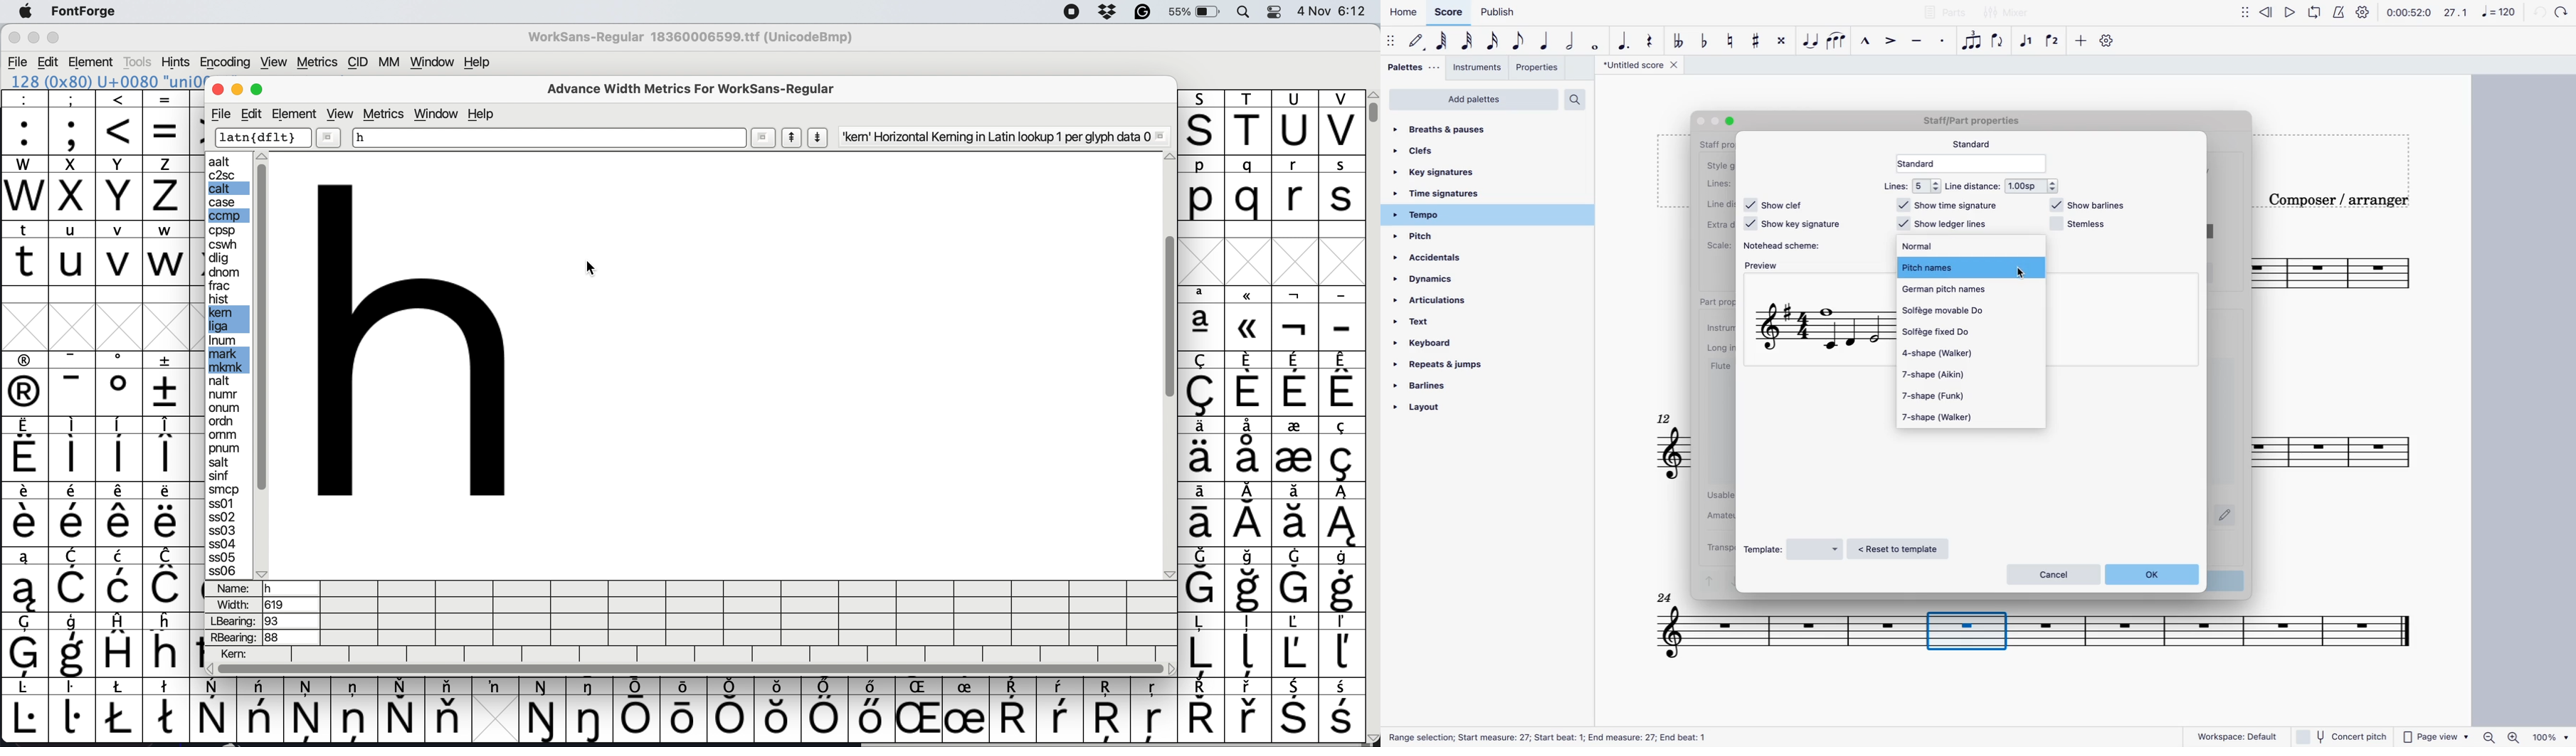 This screenshot has height=756, width=2576. Describe the element at coordinates (2241, 11) in the screenshot. I see `move` at that location.